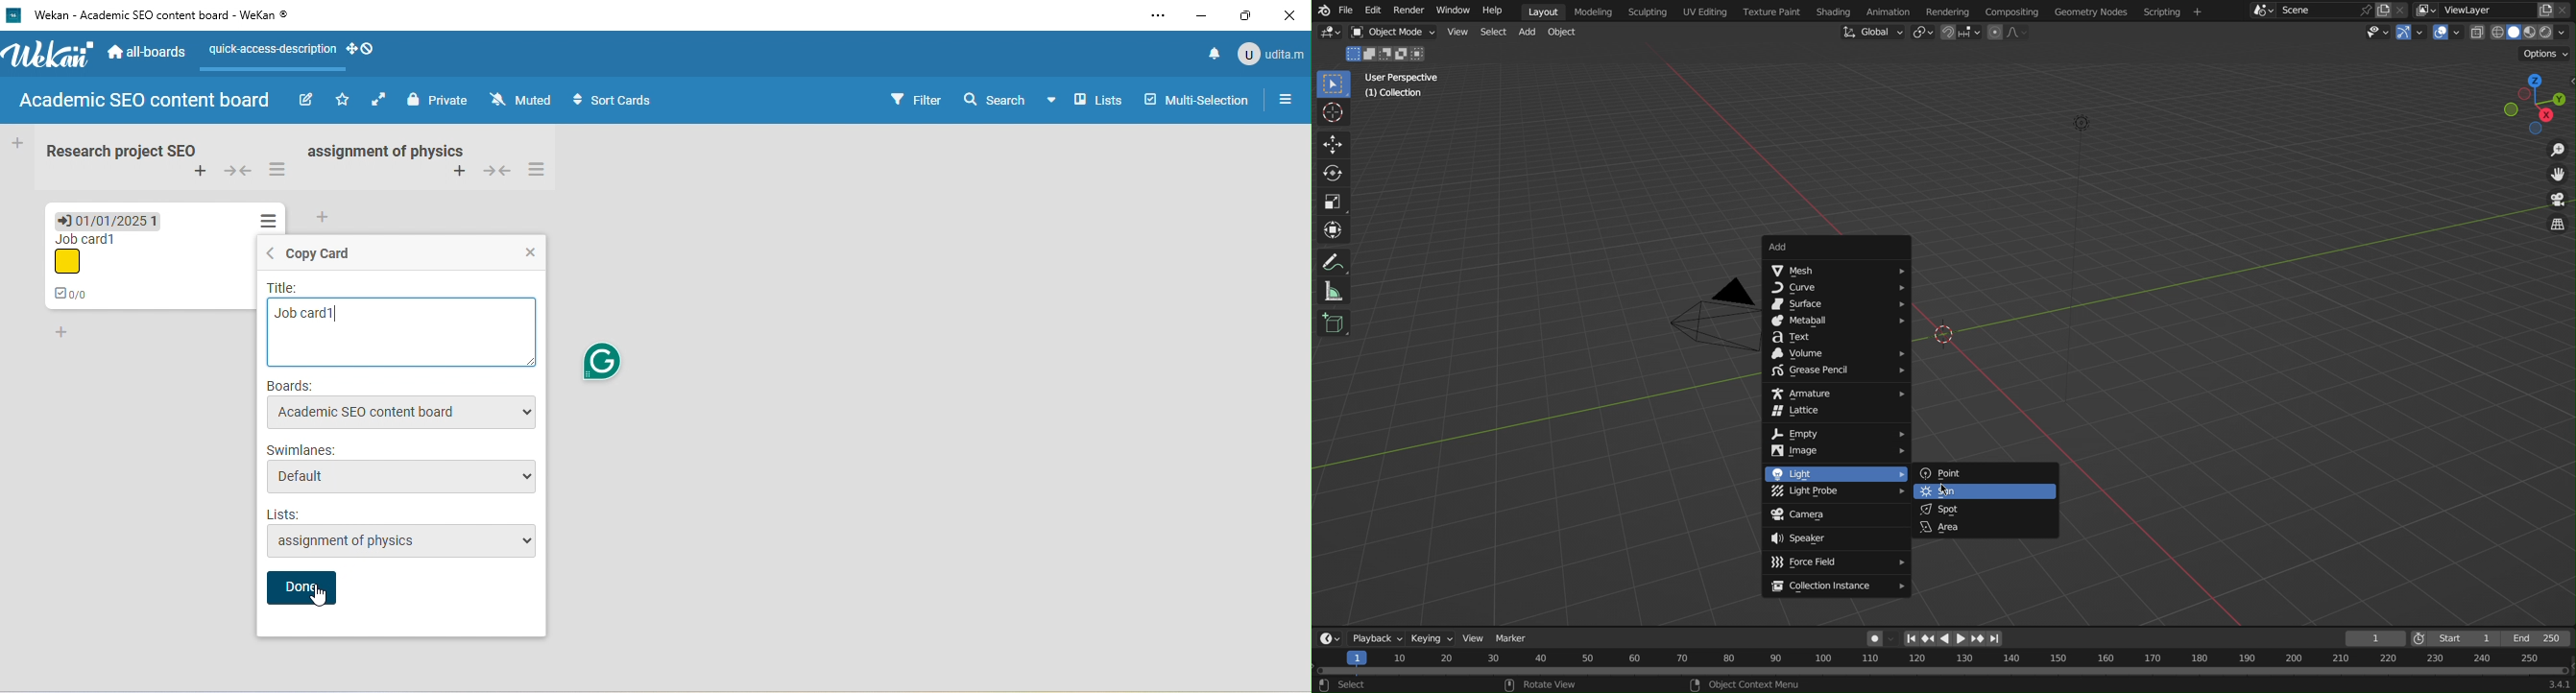 Image resolution: width=2576 pixels, height=700 pixels. What do you see at coordinates (78, 295) in the screenshot?
I see `0/0` at bounding box center [78, 295].